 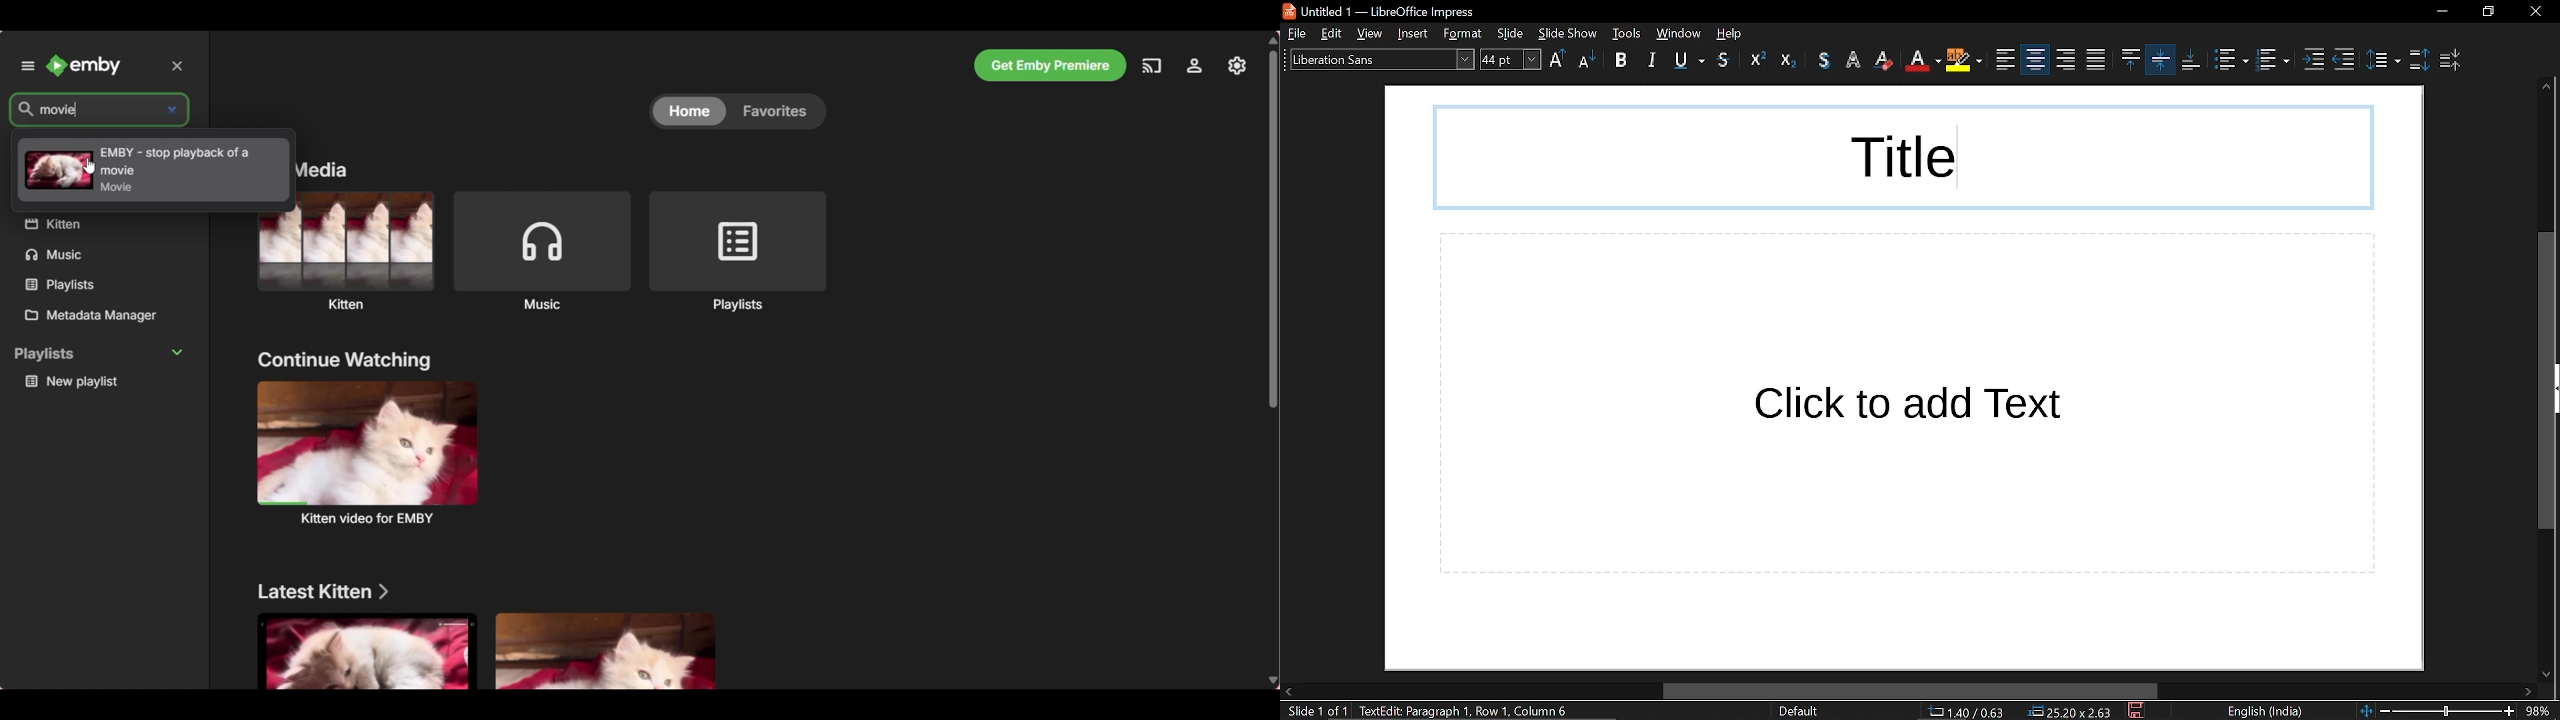 I want to click on underline, so click(x=1689, y=60).